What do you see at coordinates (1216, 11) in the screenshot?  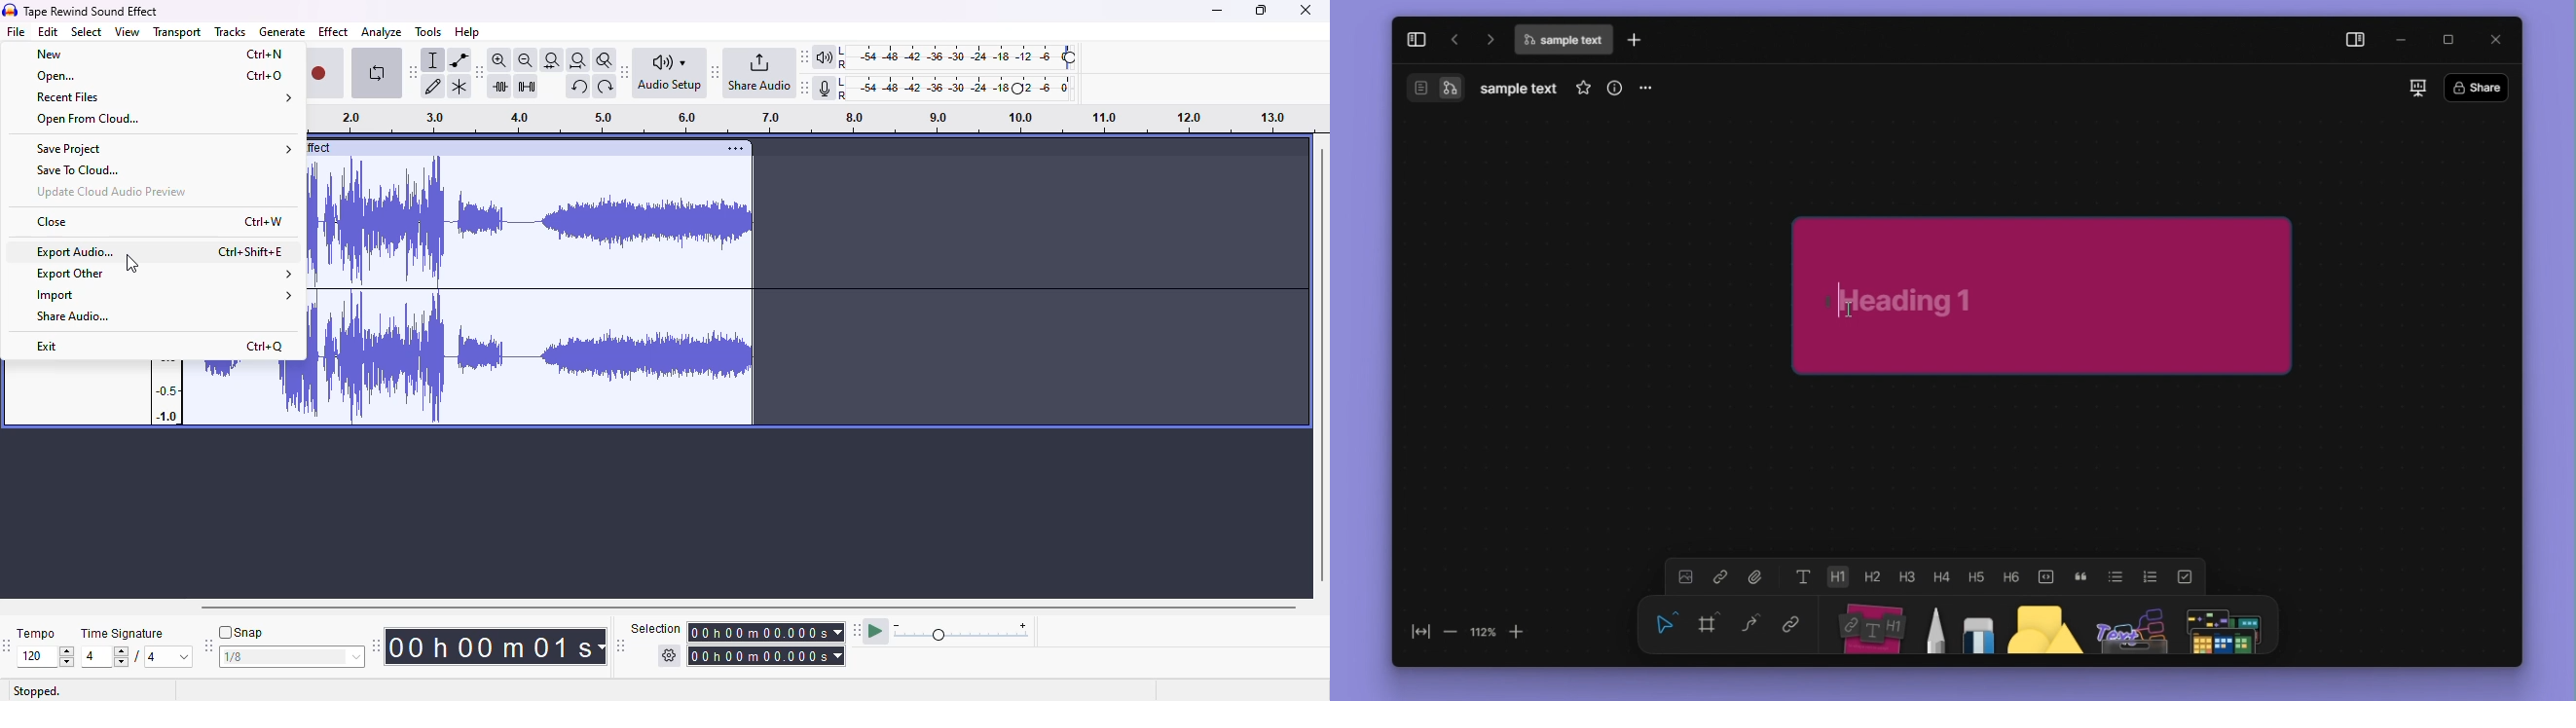 I see `minimize` at bounding box center [1216, 11].